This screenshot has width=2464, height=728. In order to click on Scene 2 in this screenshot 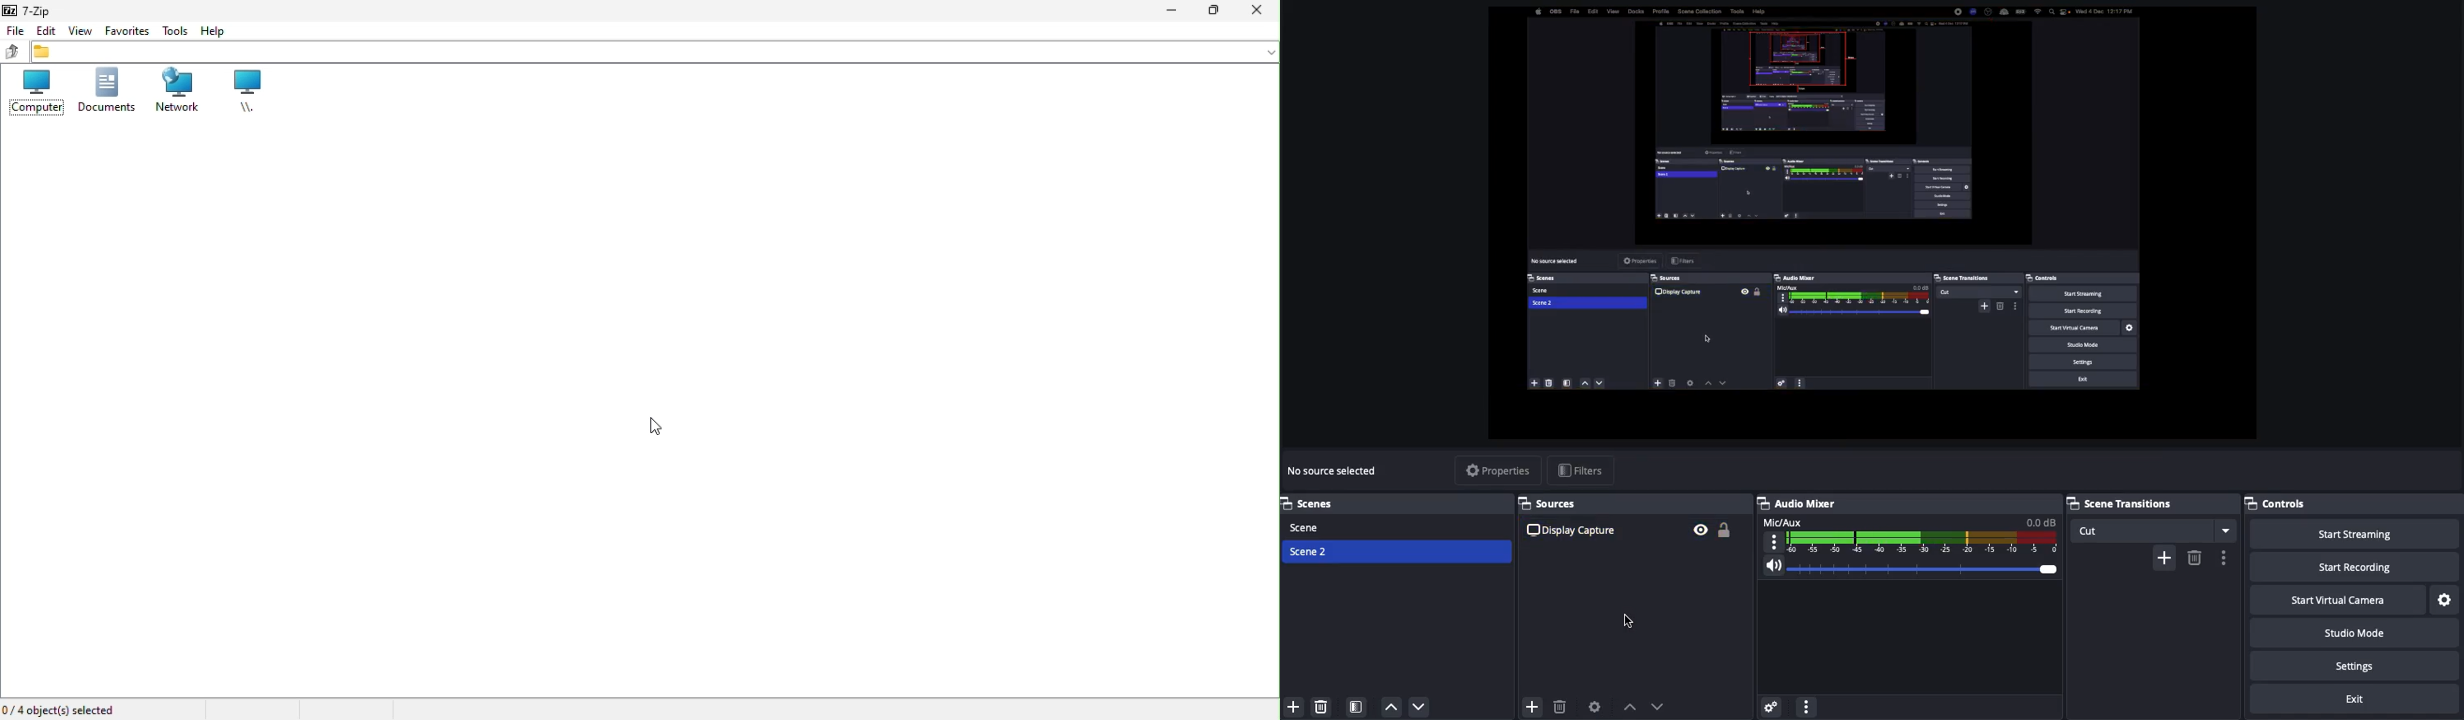, I will do `click(1310, 550)`.